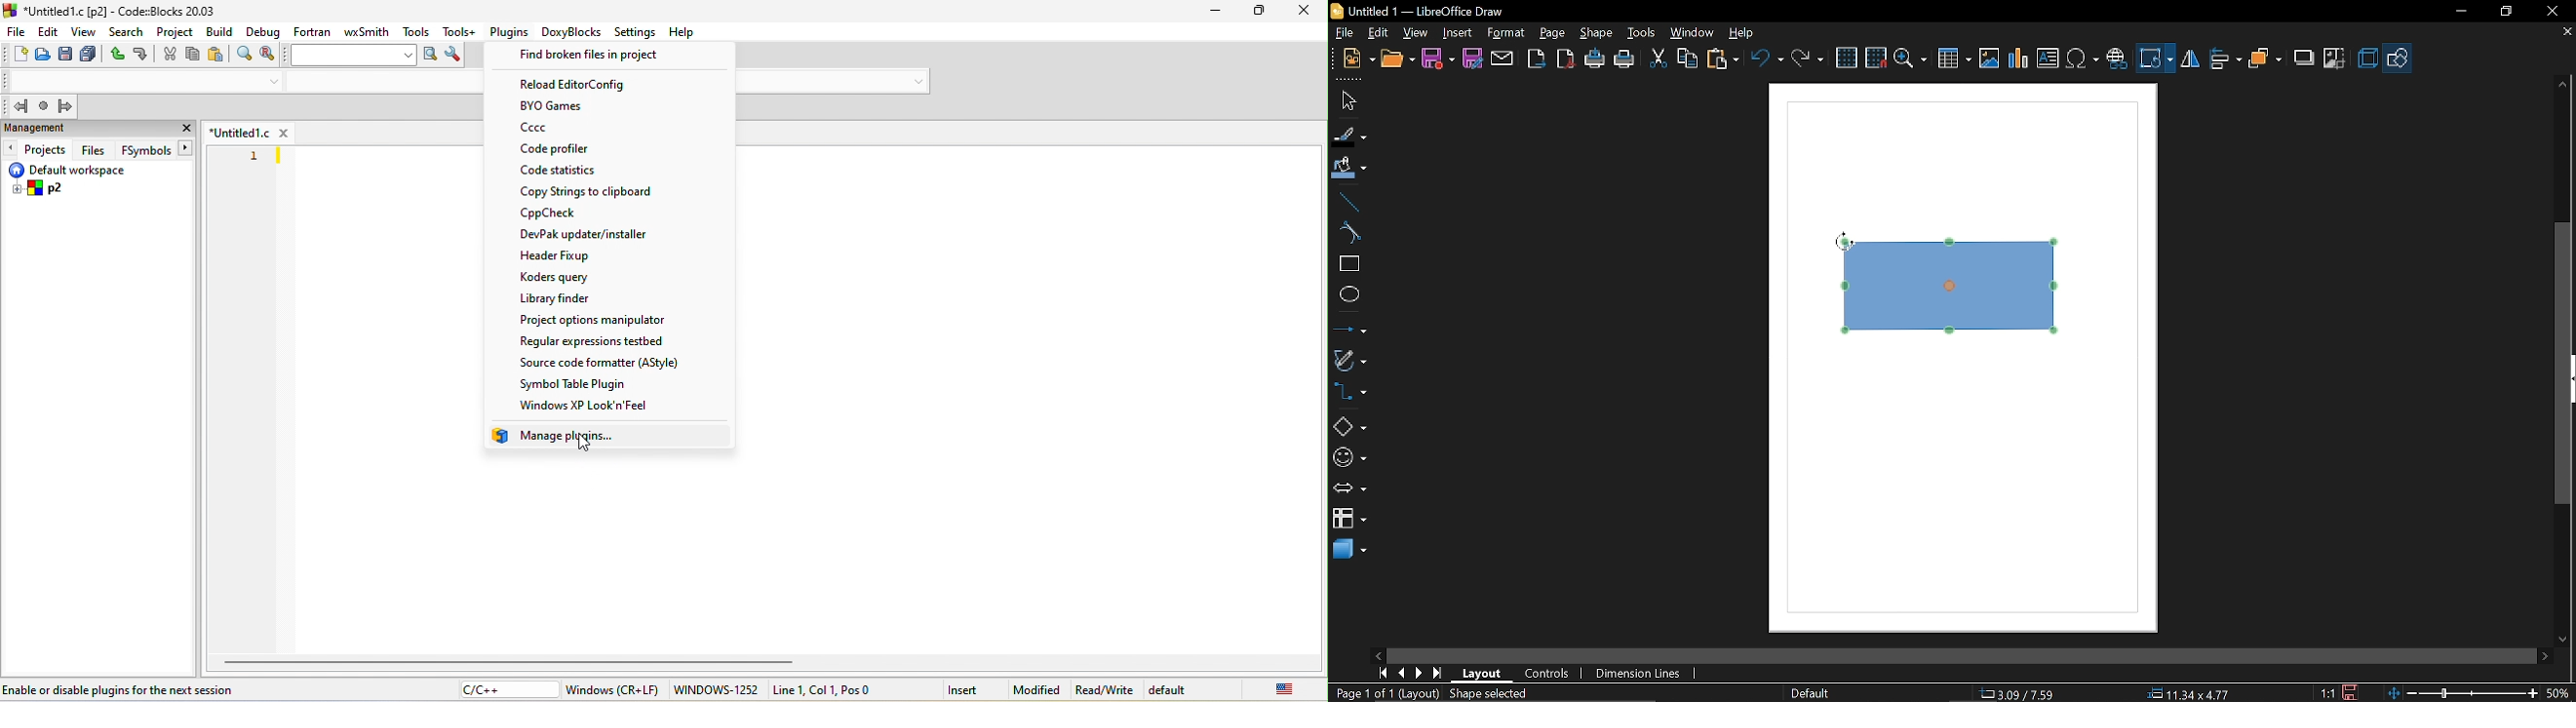  I want to click on (Layout) Shape selected, so click(1469, 693).